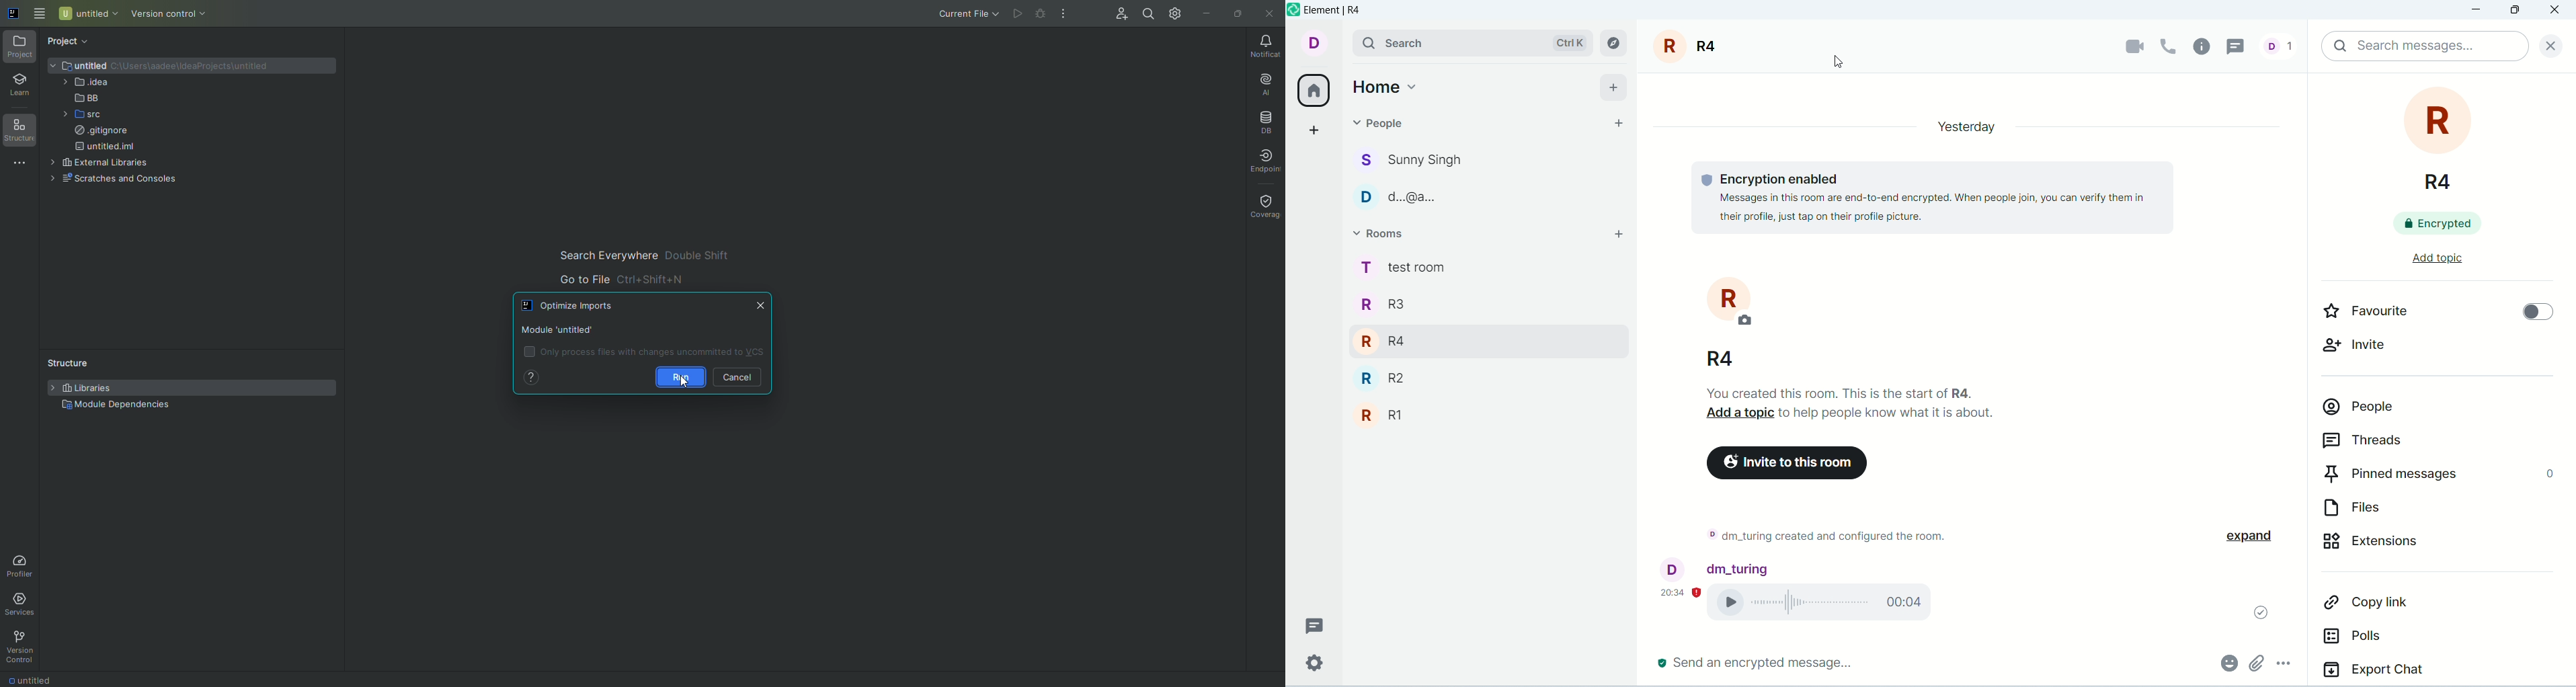 The height and width of the screenshot is (700, 2576). What do you see at coordinates (1681, 591) in the screenshot?
I see `time` at bounding box center [1681, 591].